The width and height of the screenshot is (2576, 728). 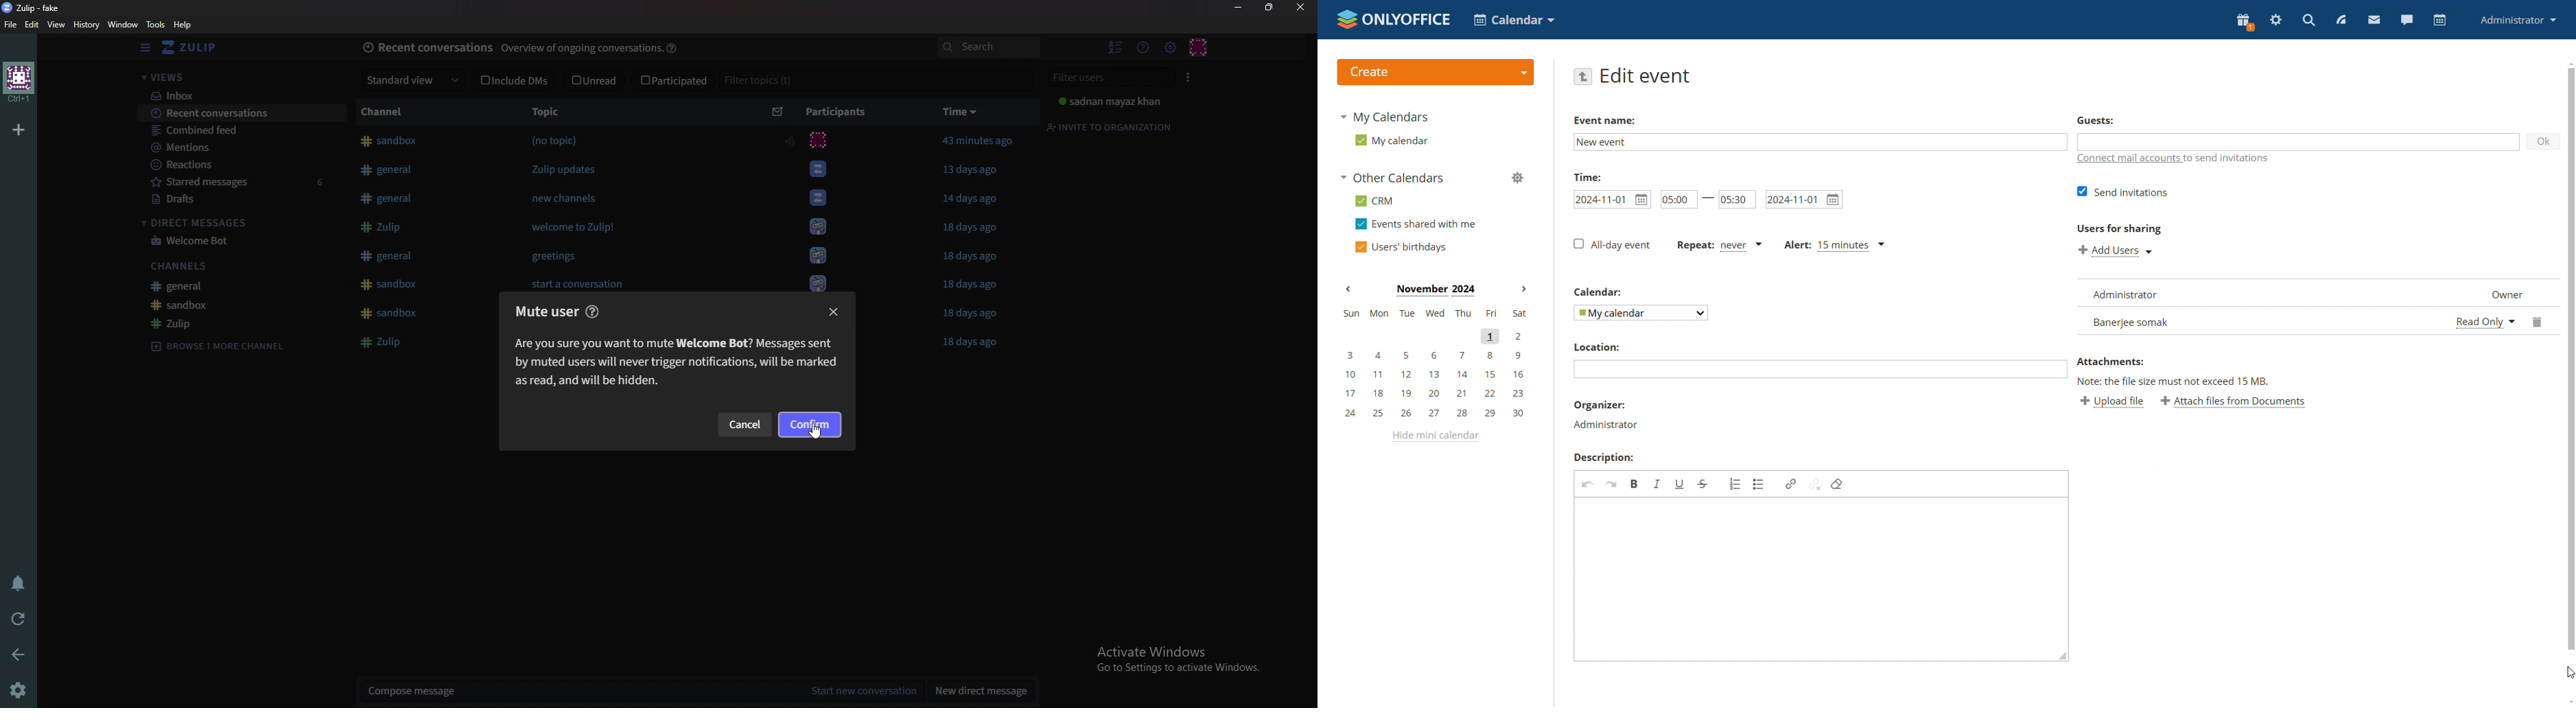 I want to click on cursor, so click(x=2569, y=671).